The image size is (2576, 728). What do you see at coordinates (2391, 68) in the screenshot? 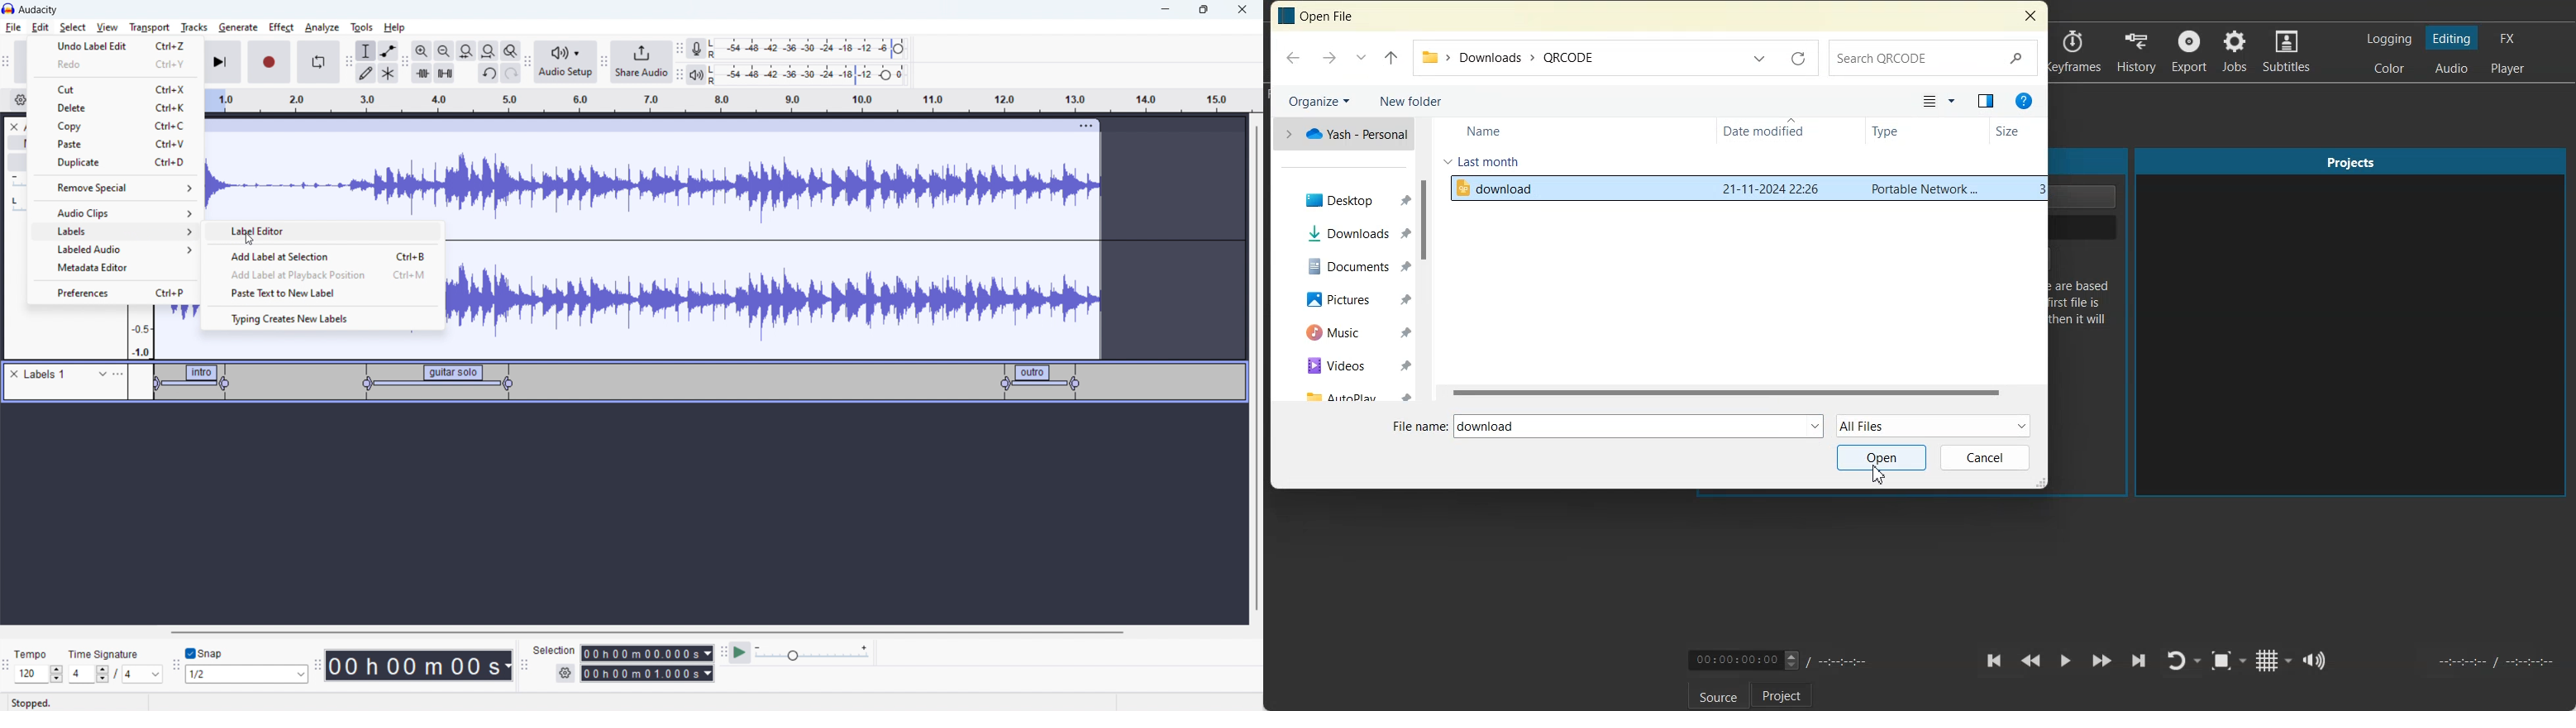
I see `Switch to the color layout` at bounding box center [2391, 68].